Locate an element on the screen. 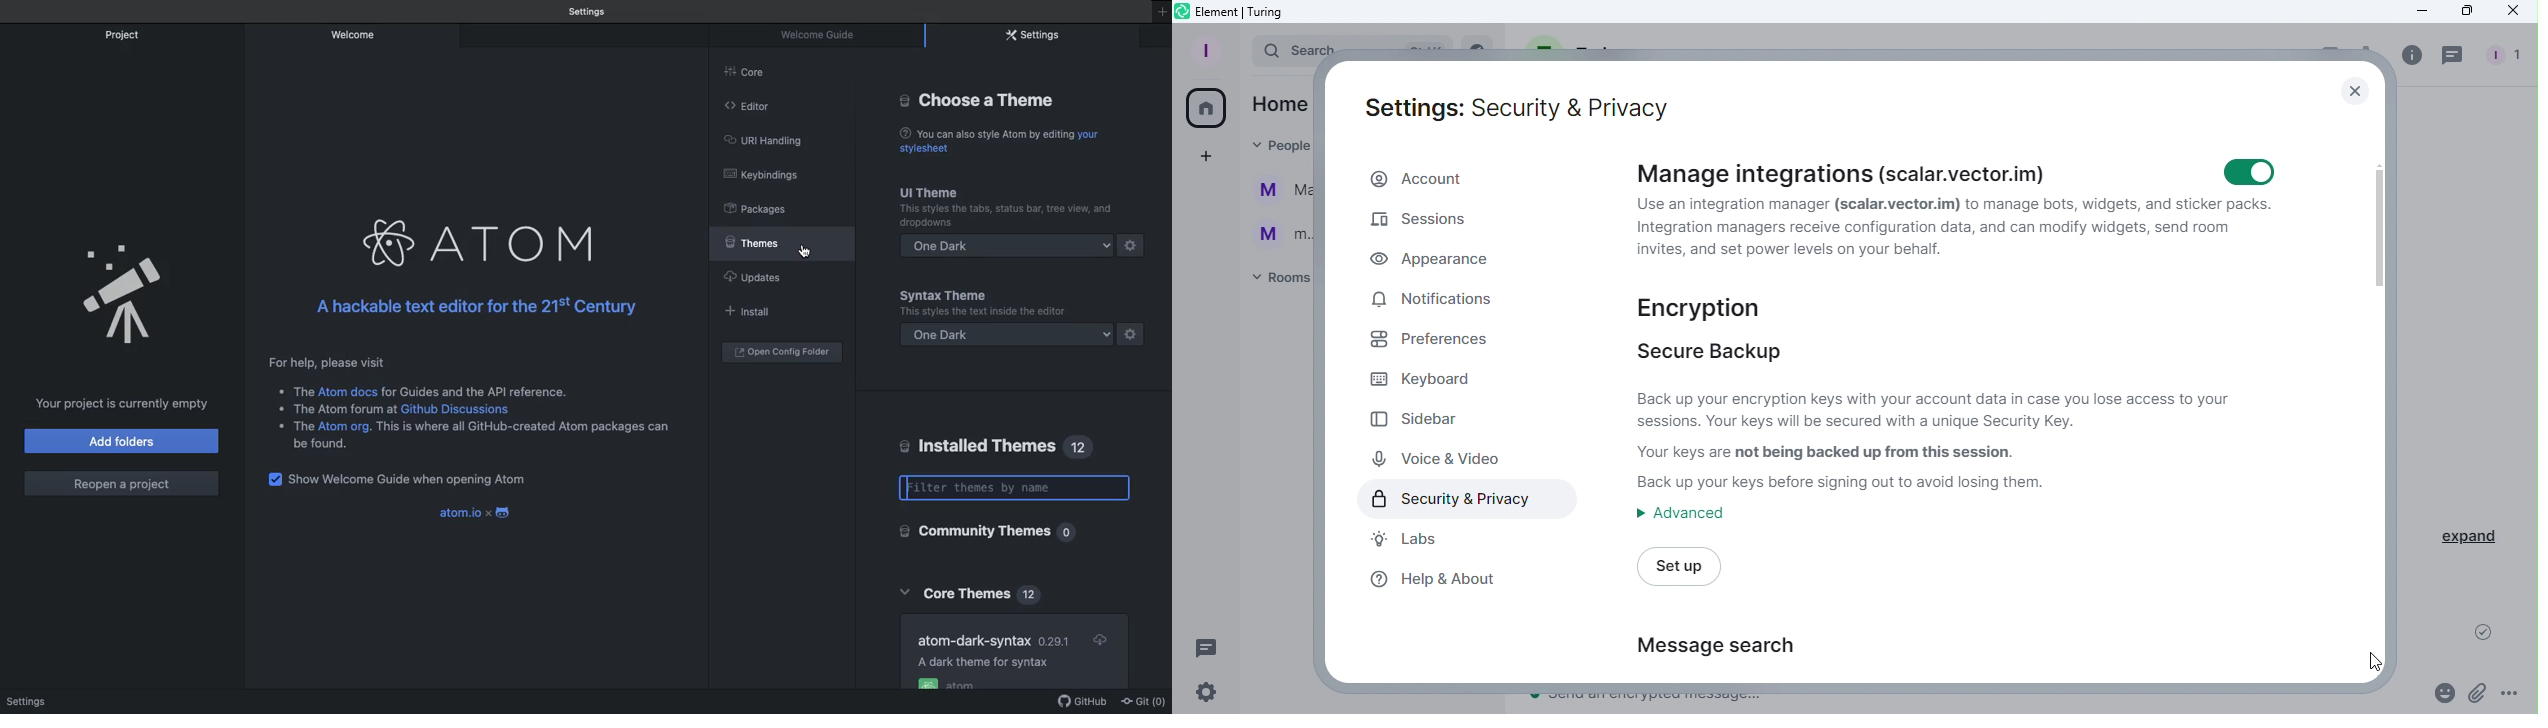 The width and height of the screenshot is (2548, 728). * The is located at coordinates (292, 425).